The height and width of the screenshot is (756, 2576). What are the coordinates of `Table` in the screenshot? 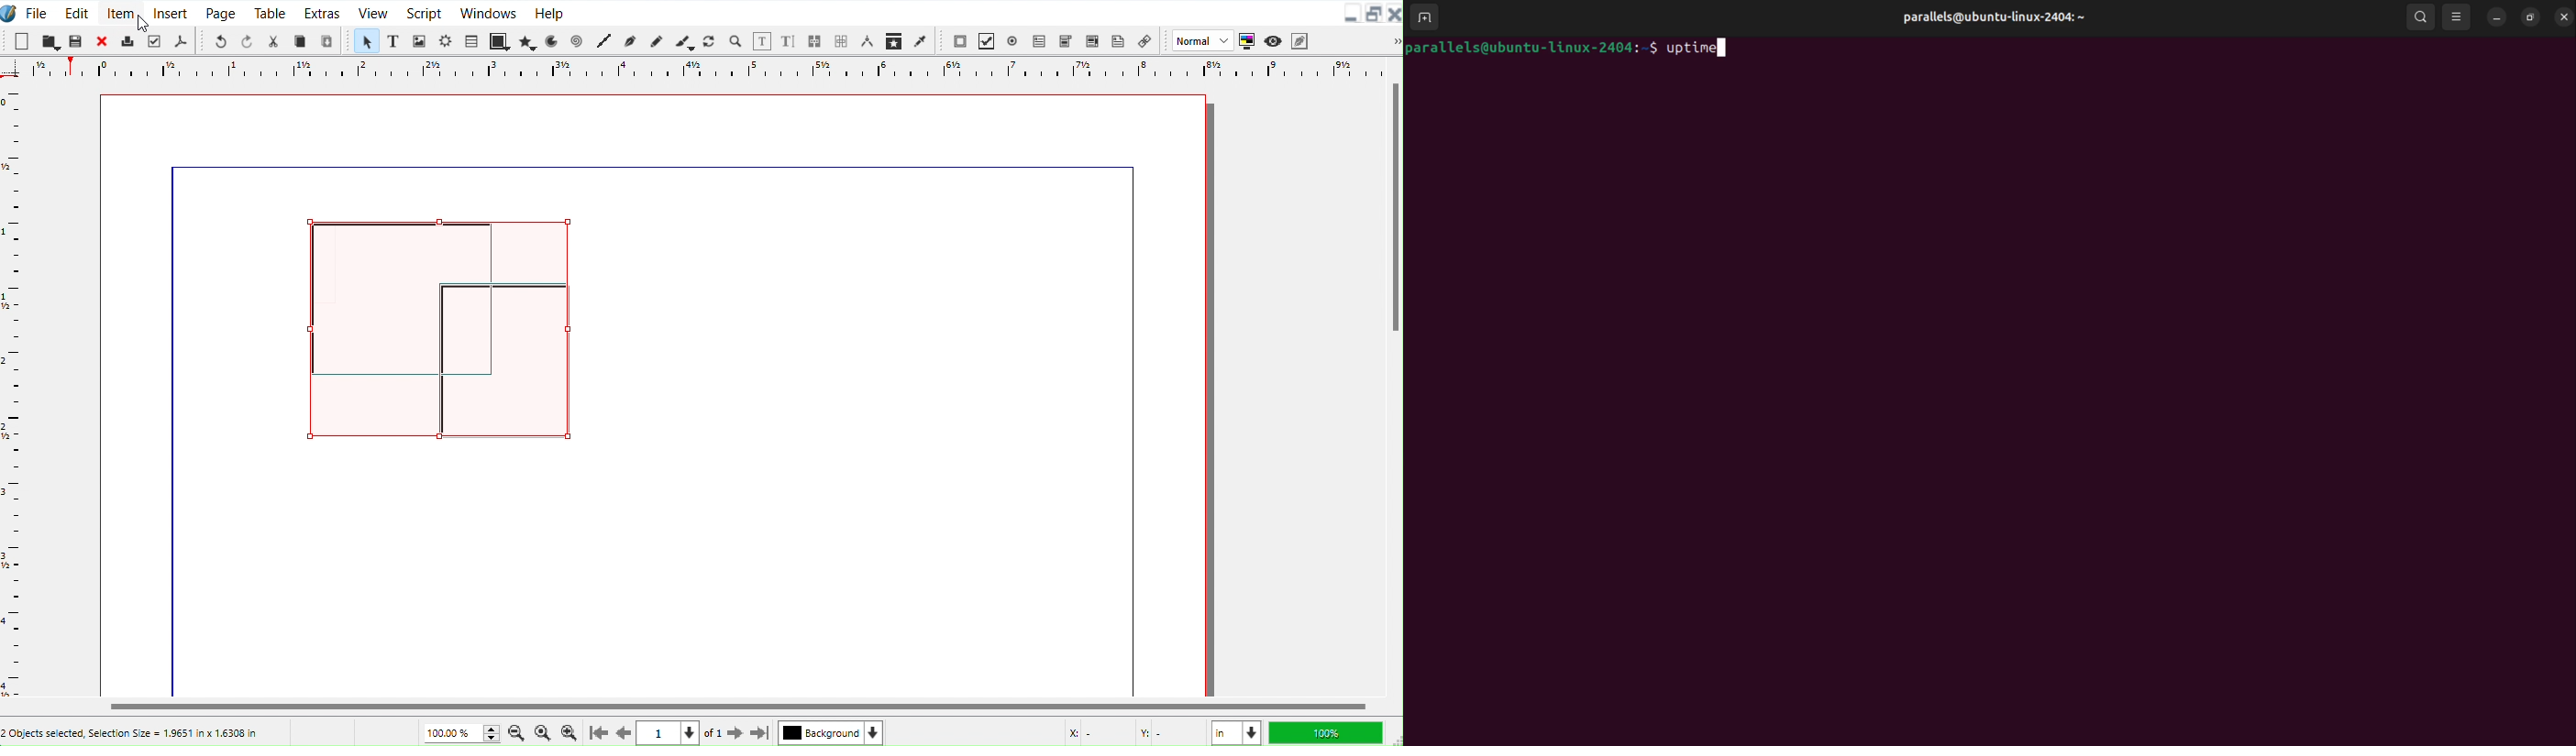 It's located at (471, 40).